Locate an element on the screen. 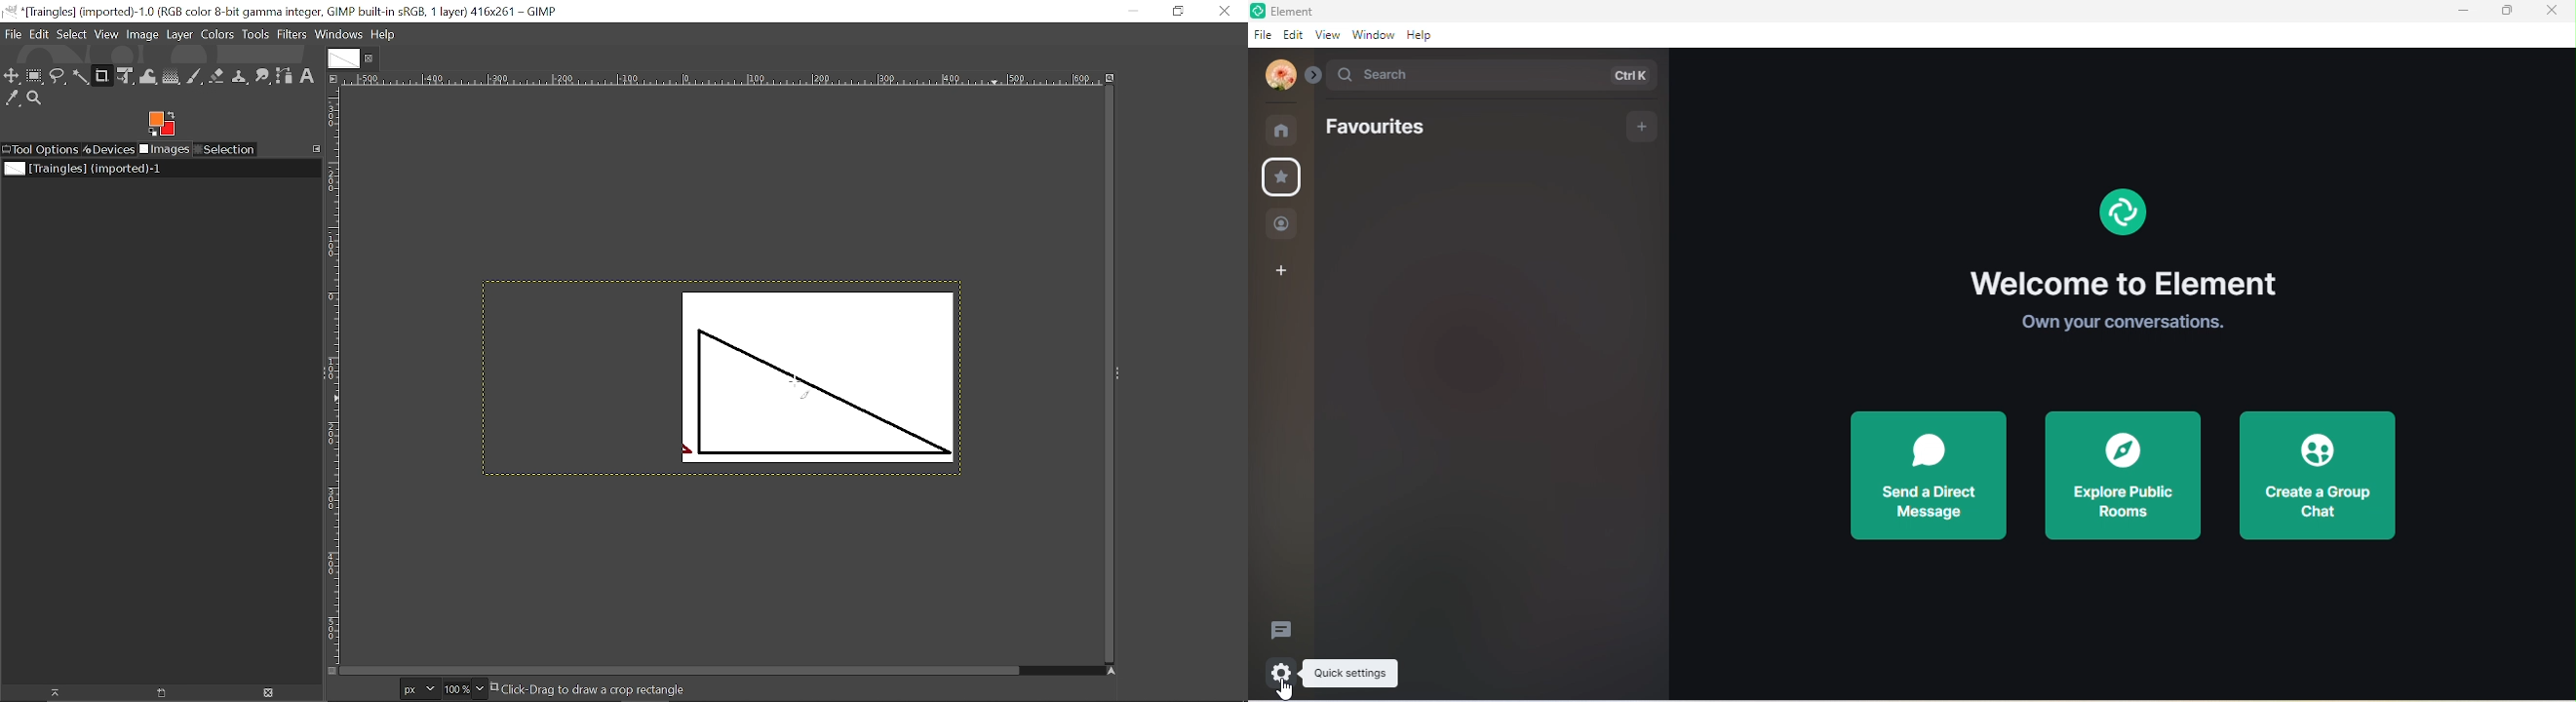 The height and width of the screenshot is (728, 2576). element logo is located at coordinates (2119, 221).